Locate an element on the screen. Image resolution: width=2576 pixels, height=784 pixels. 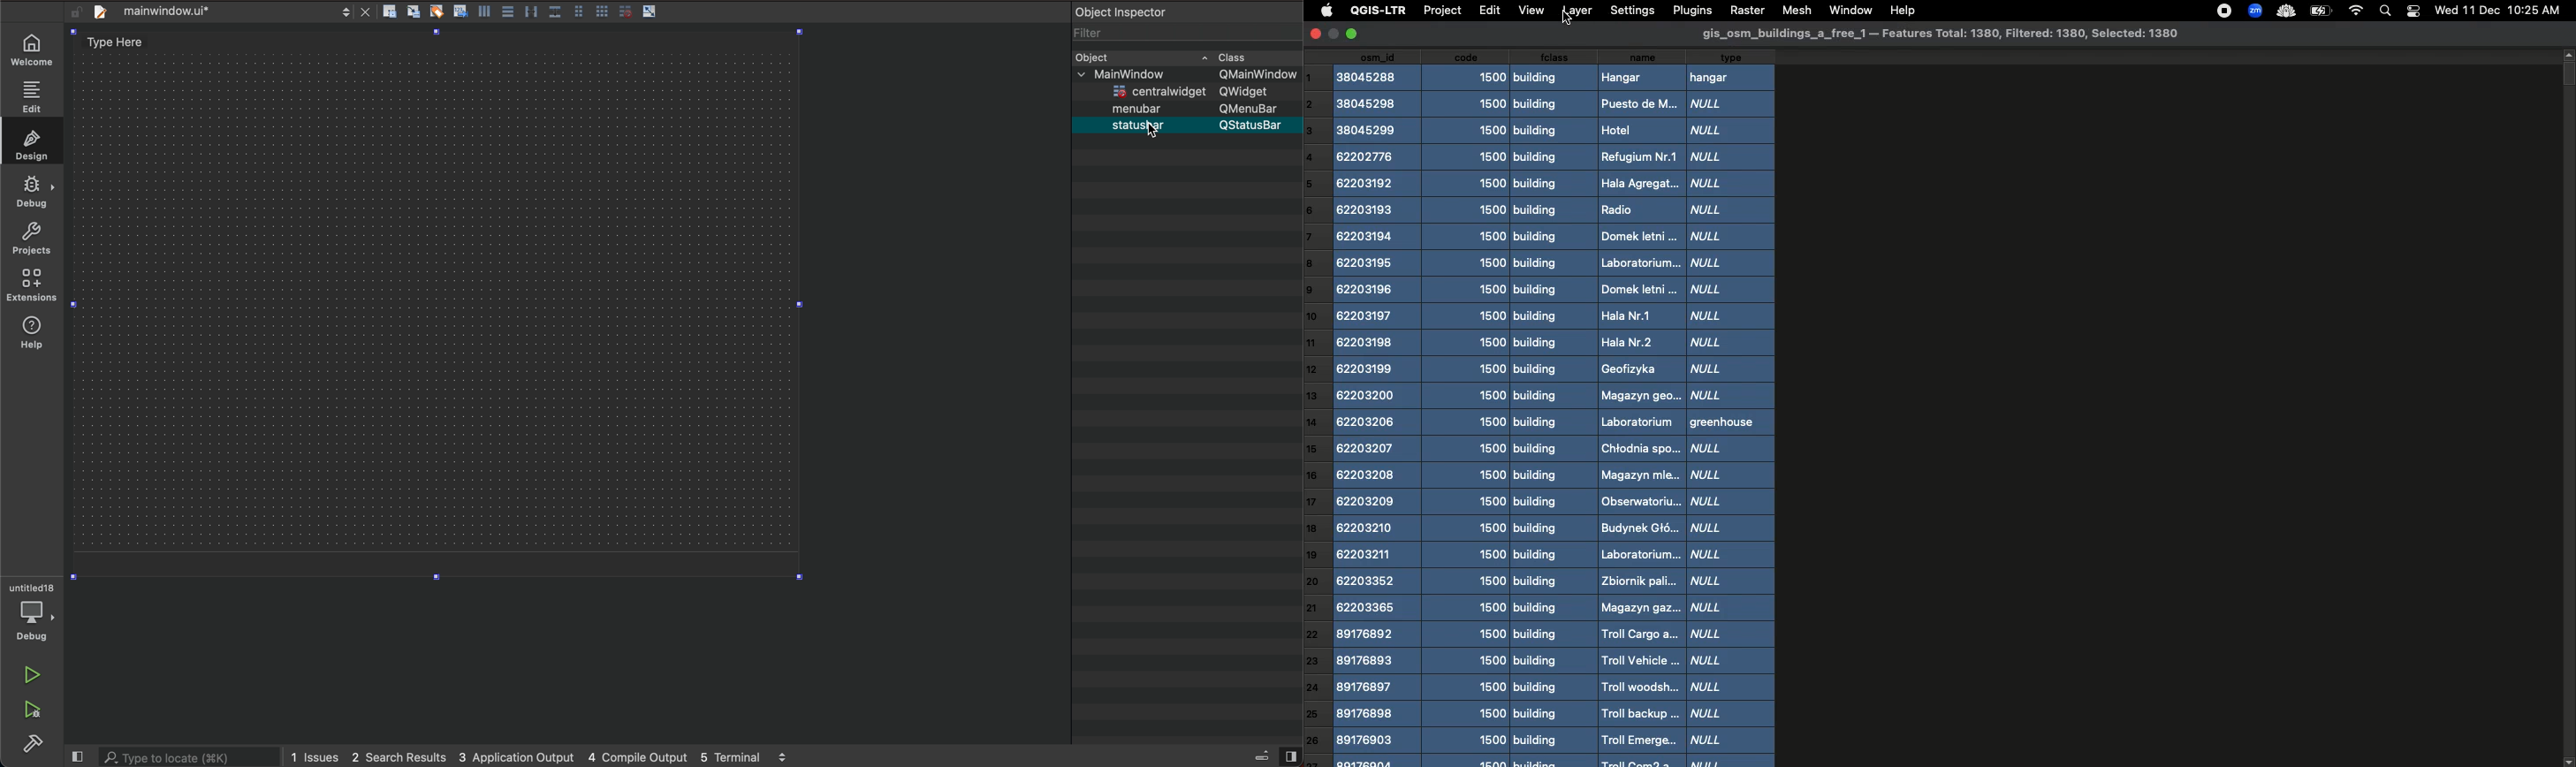
run debug is located at coordinates (30, 708).